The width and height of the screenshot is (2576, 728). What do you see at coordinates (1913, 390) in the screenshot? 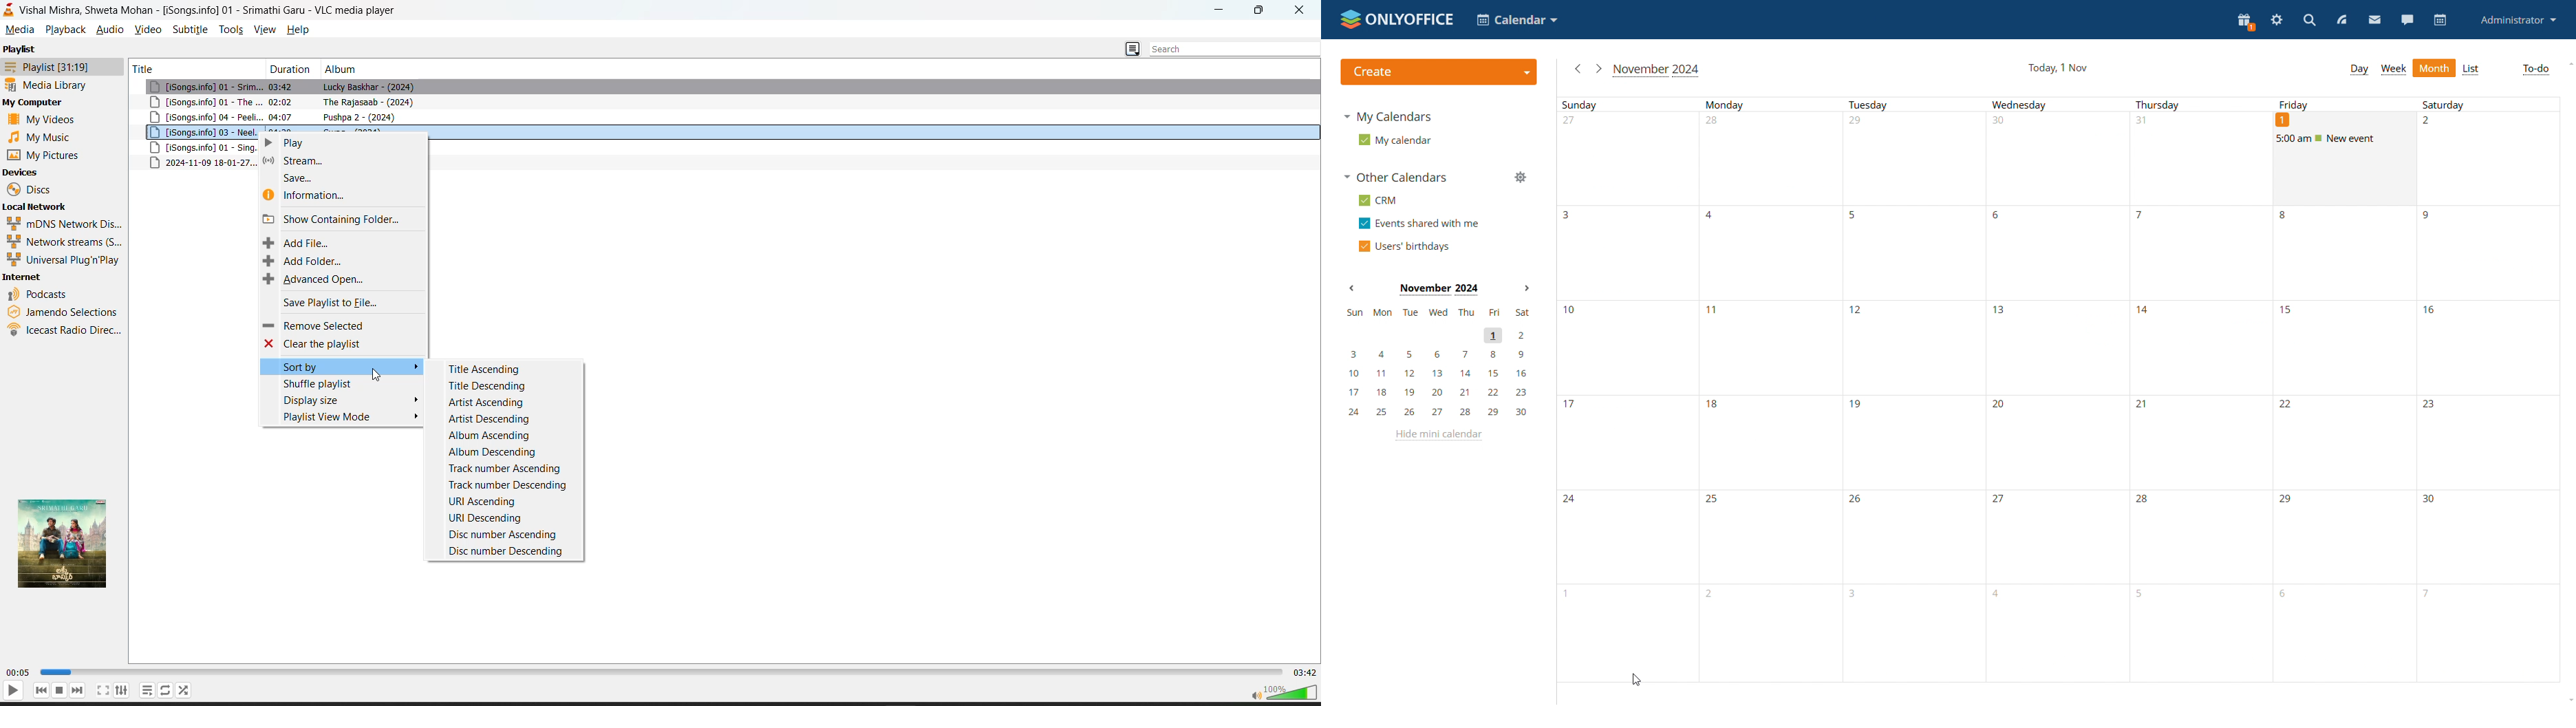
I see `Tuesdays` at bounding box center [1913, 390].